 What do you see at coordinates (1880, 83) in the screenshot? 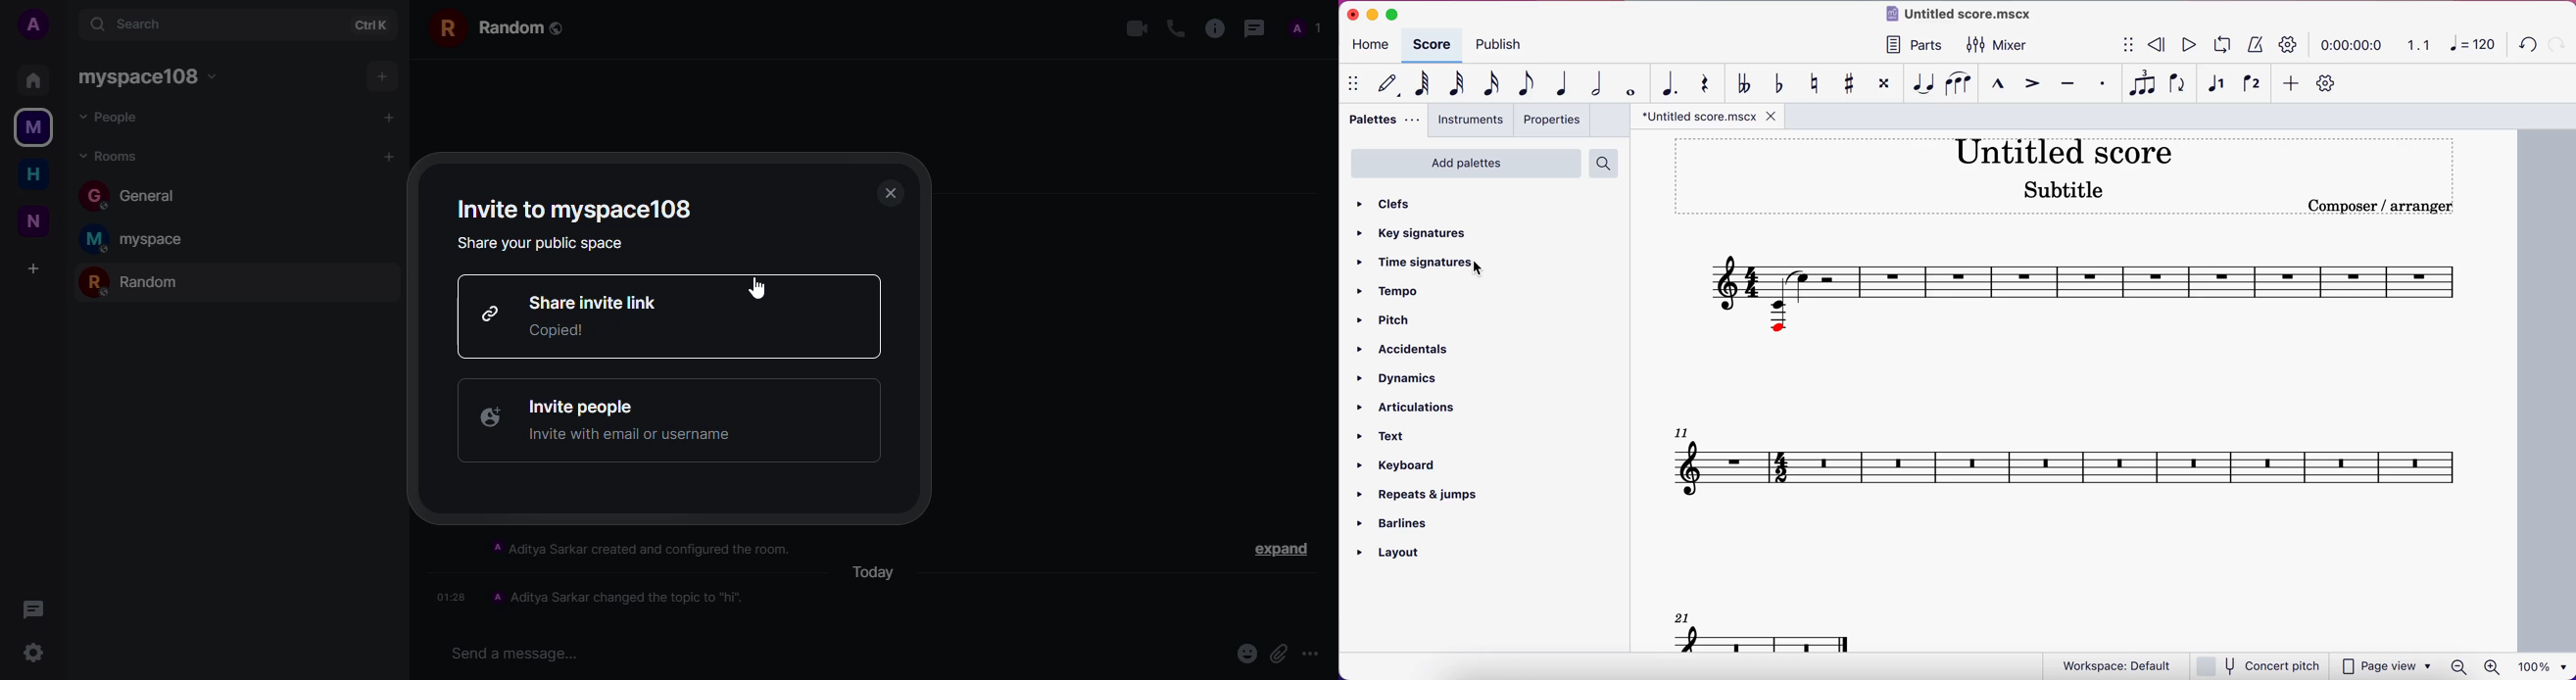
I see `toggle double sharp` at bounding box center [1880, 83].